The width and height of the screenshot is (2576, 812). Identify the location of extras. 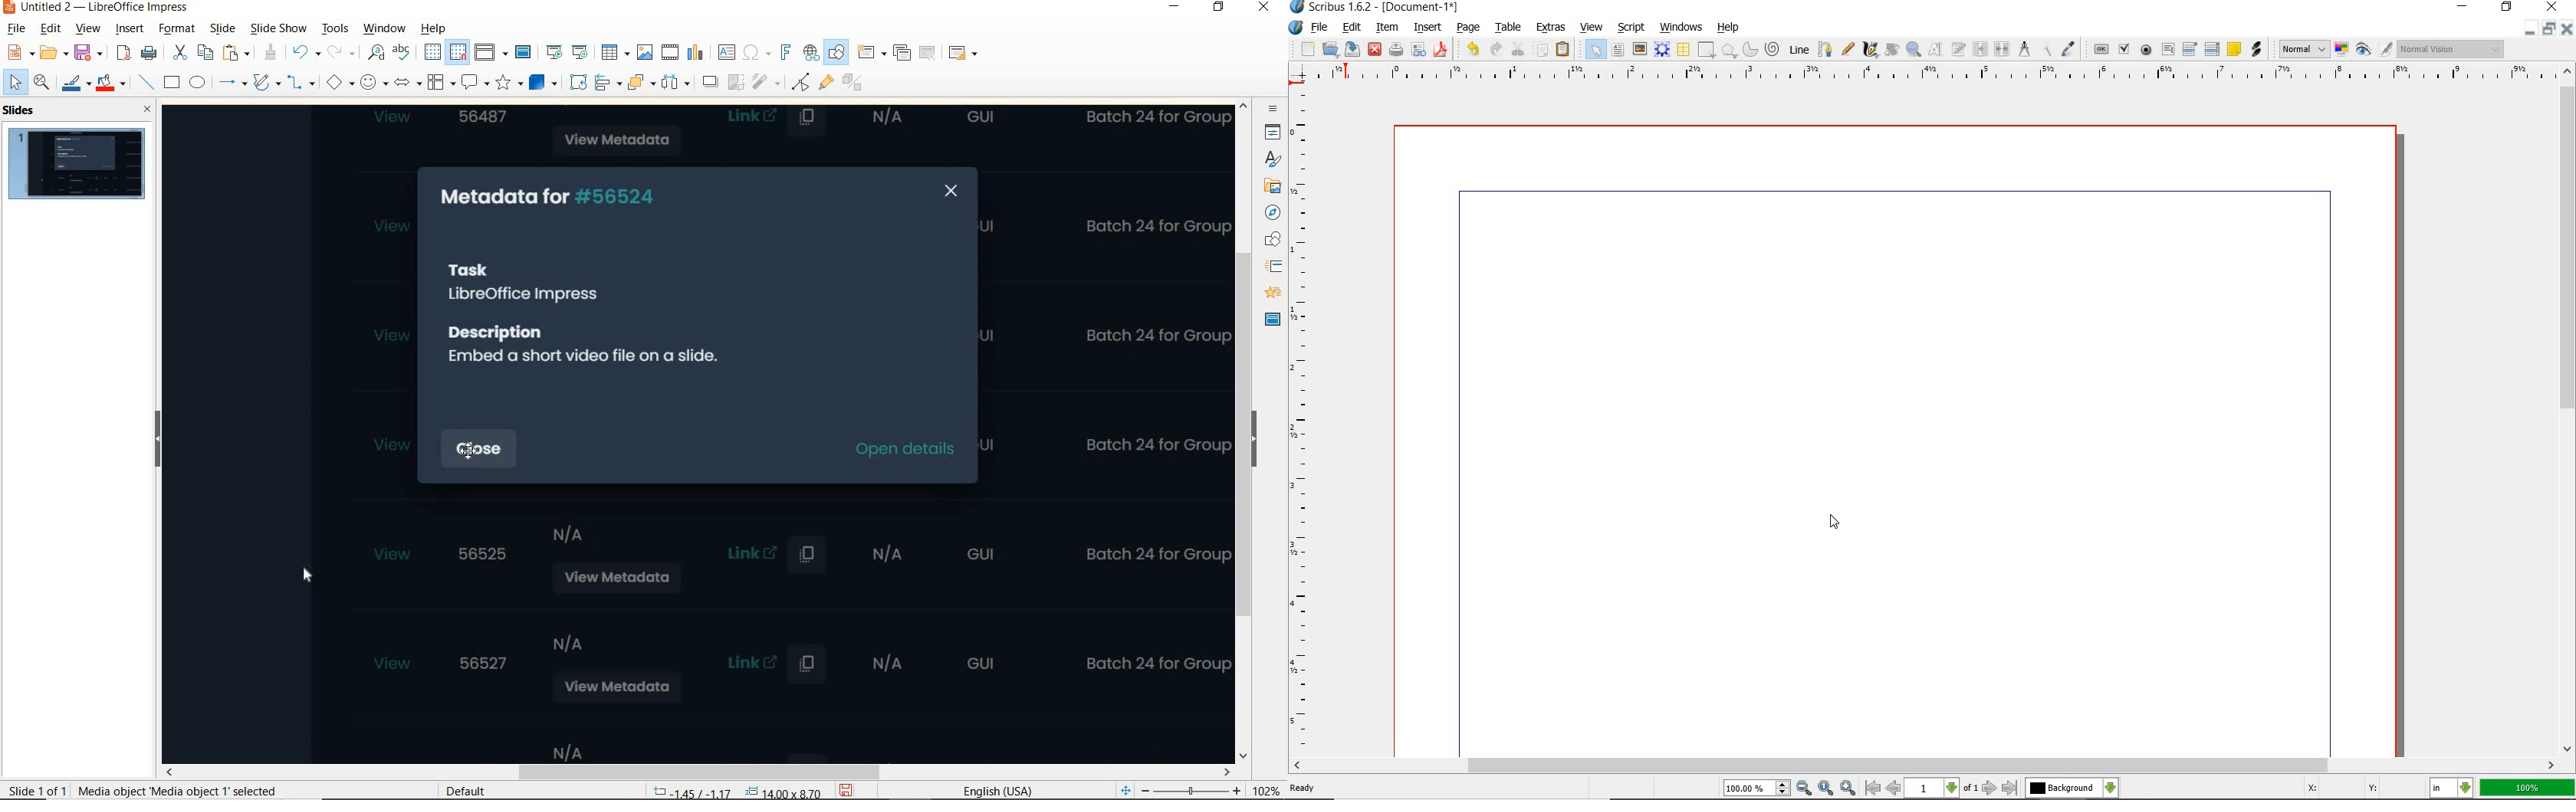
(1552, 28).